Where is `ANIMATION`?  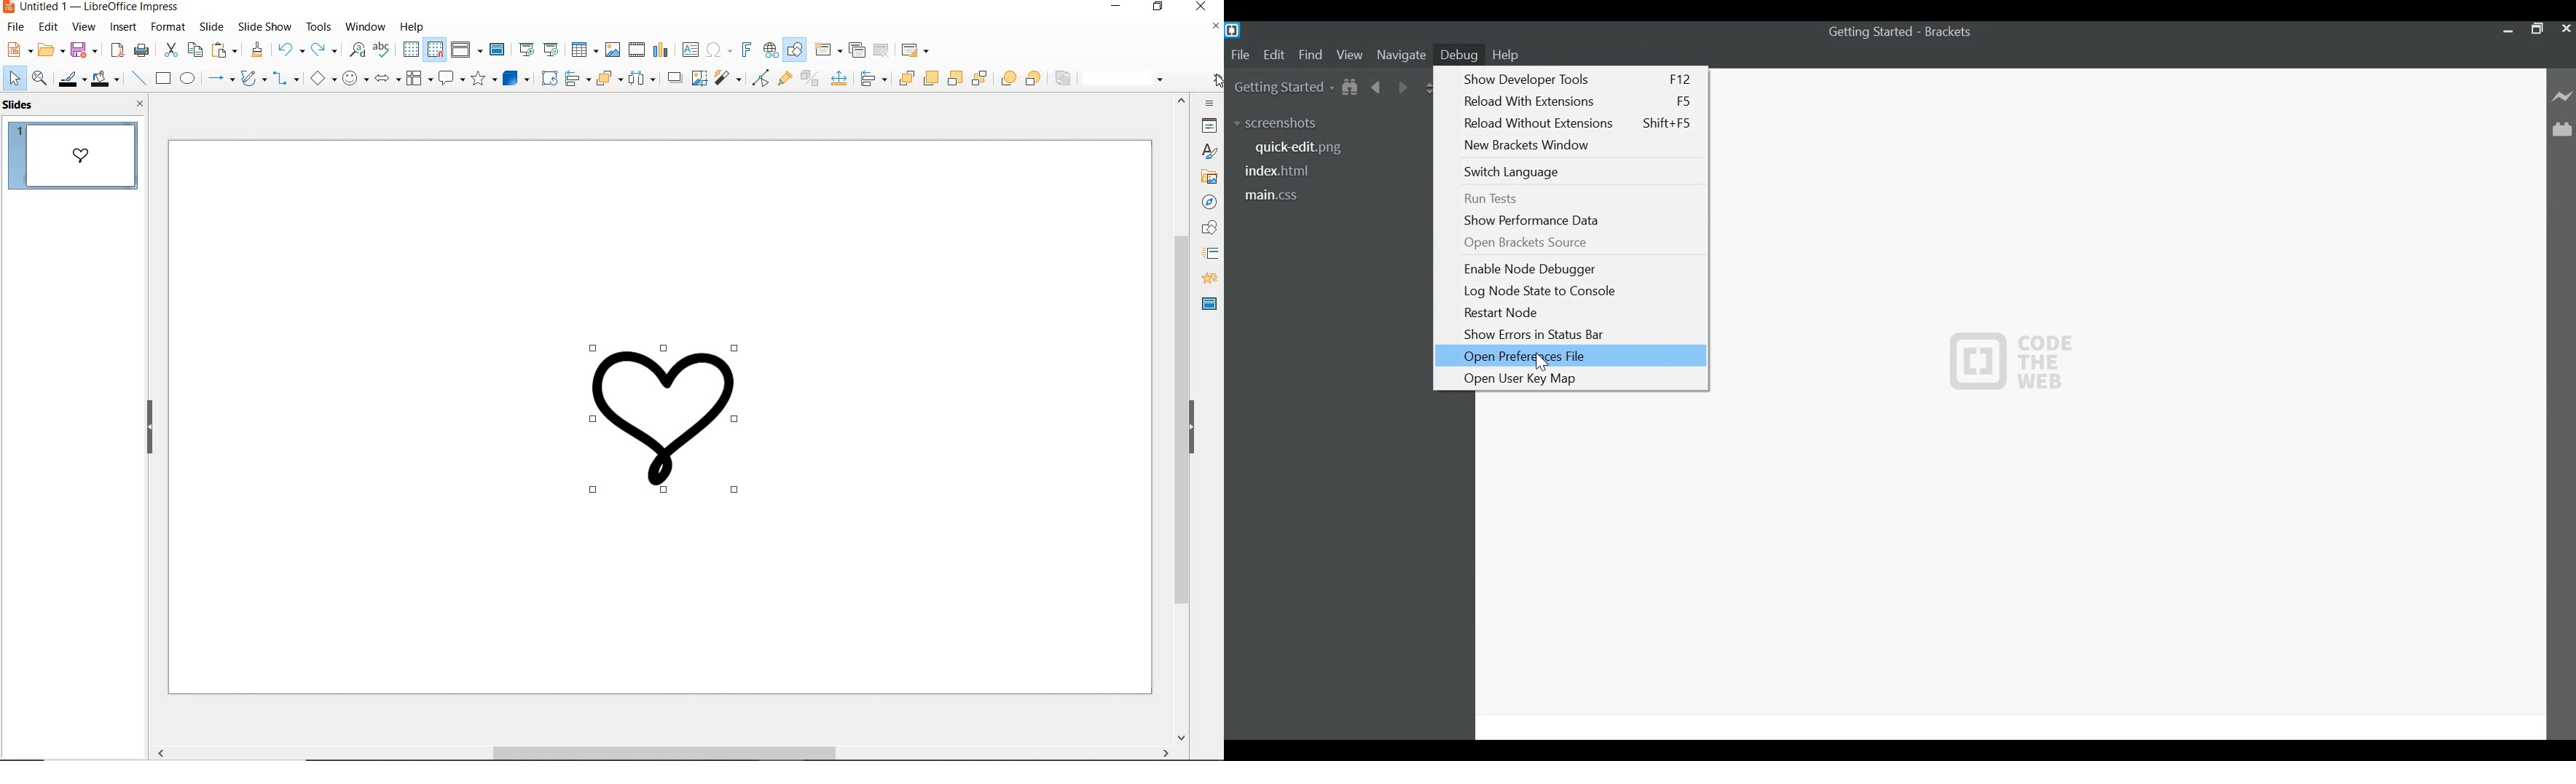
ANIMATION is located at coordinates (1209, 278).